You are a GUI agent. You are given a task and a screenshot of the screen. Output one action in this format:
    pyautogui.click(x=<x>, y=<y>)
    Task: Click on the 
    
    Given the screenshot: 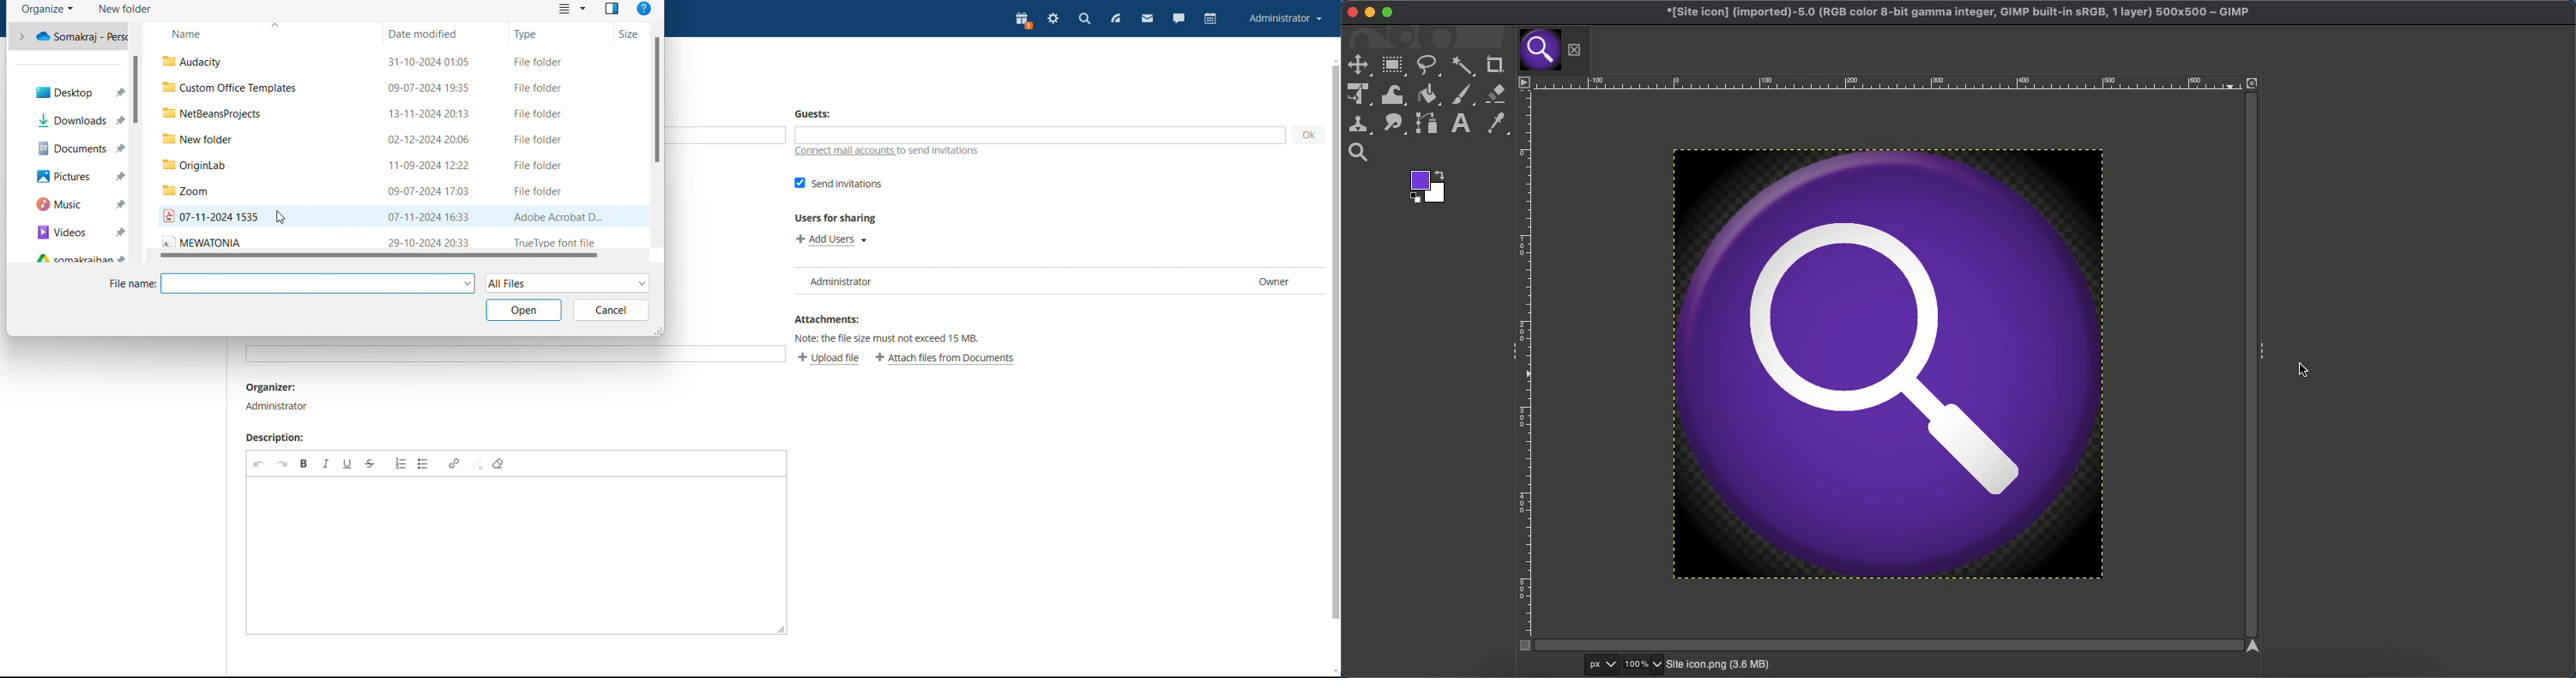 What is the action you would take?
    pyautogui.click(x=392, y=140)
    